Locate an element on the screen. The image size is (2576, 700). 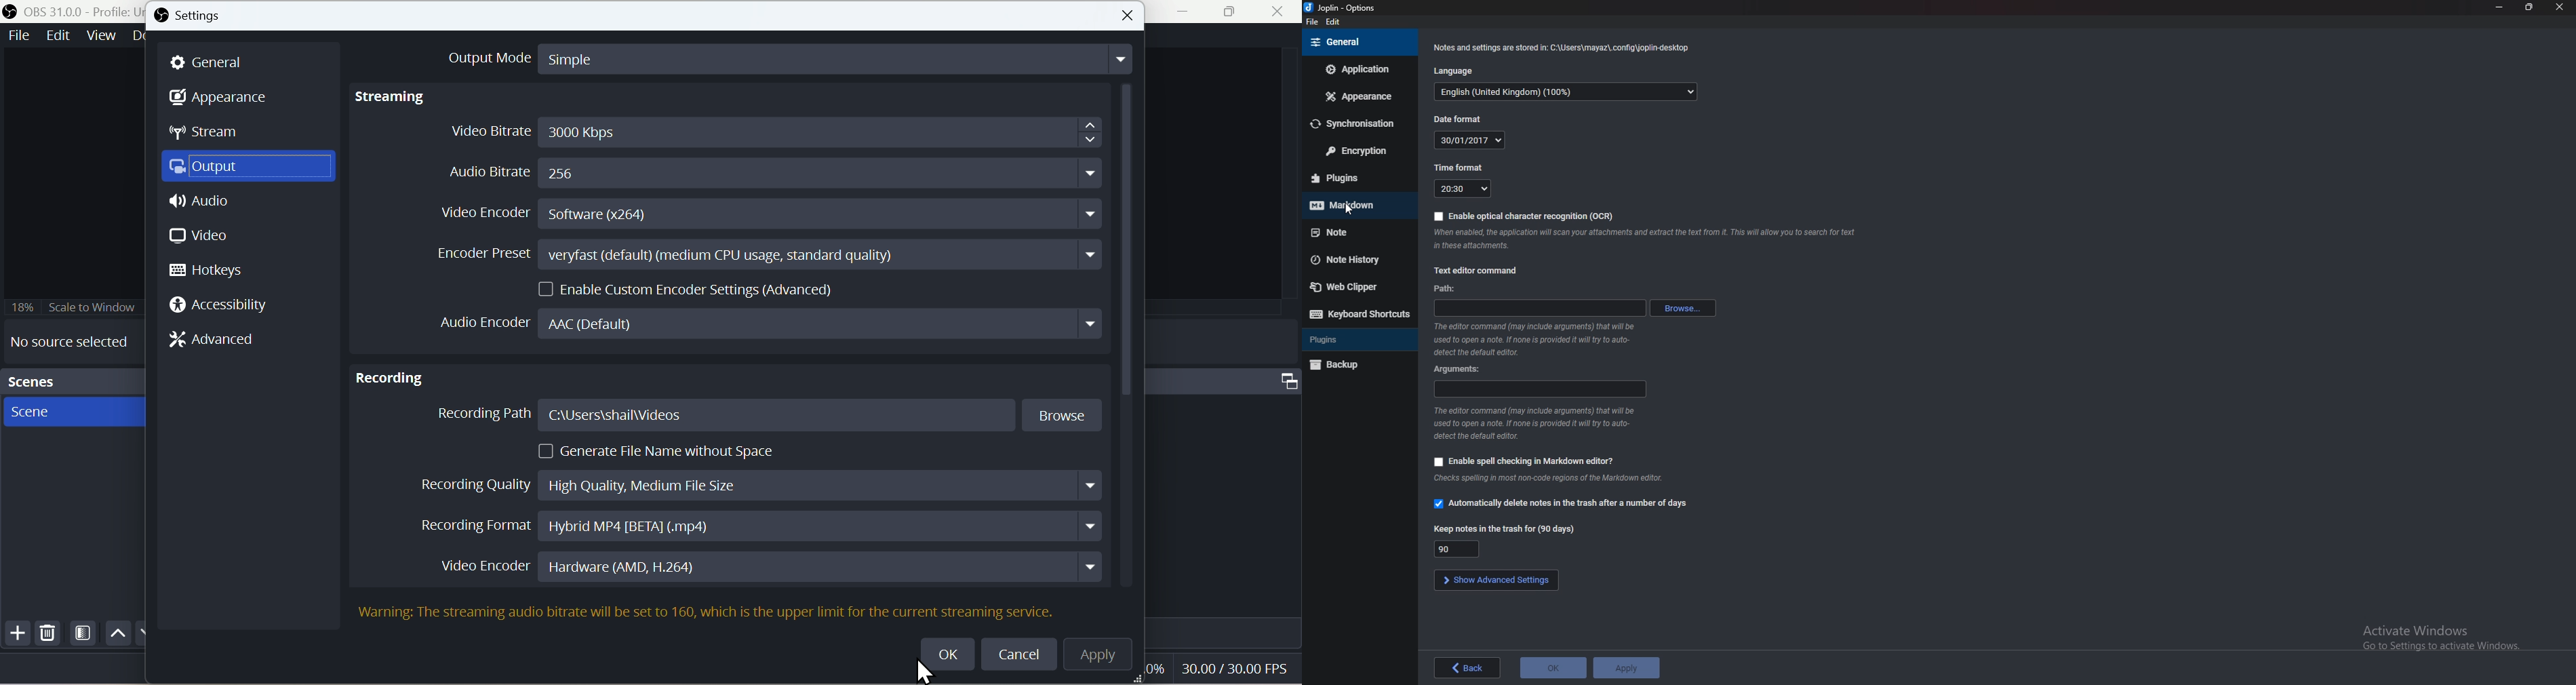
Keep notes in the trash for is located at coordinates (1504, 528).